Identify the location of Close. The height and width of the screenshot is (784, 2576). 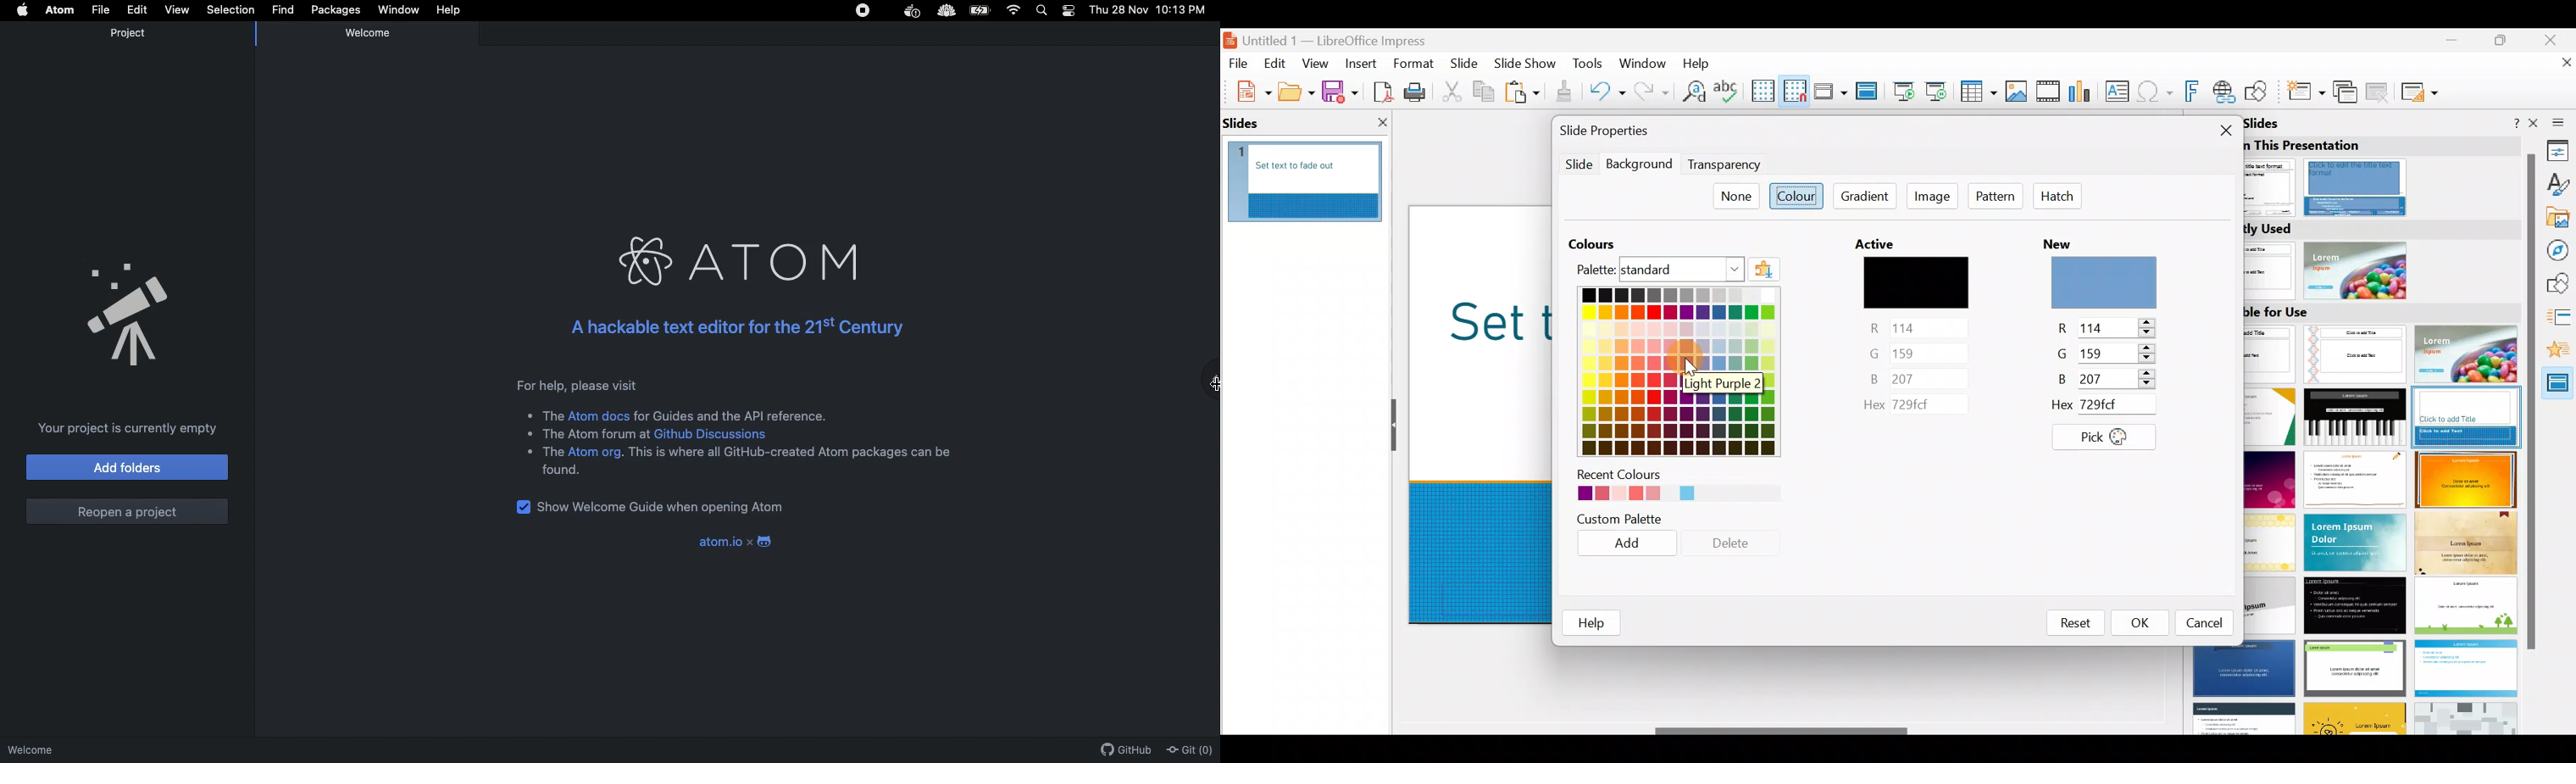
(2556, 38).